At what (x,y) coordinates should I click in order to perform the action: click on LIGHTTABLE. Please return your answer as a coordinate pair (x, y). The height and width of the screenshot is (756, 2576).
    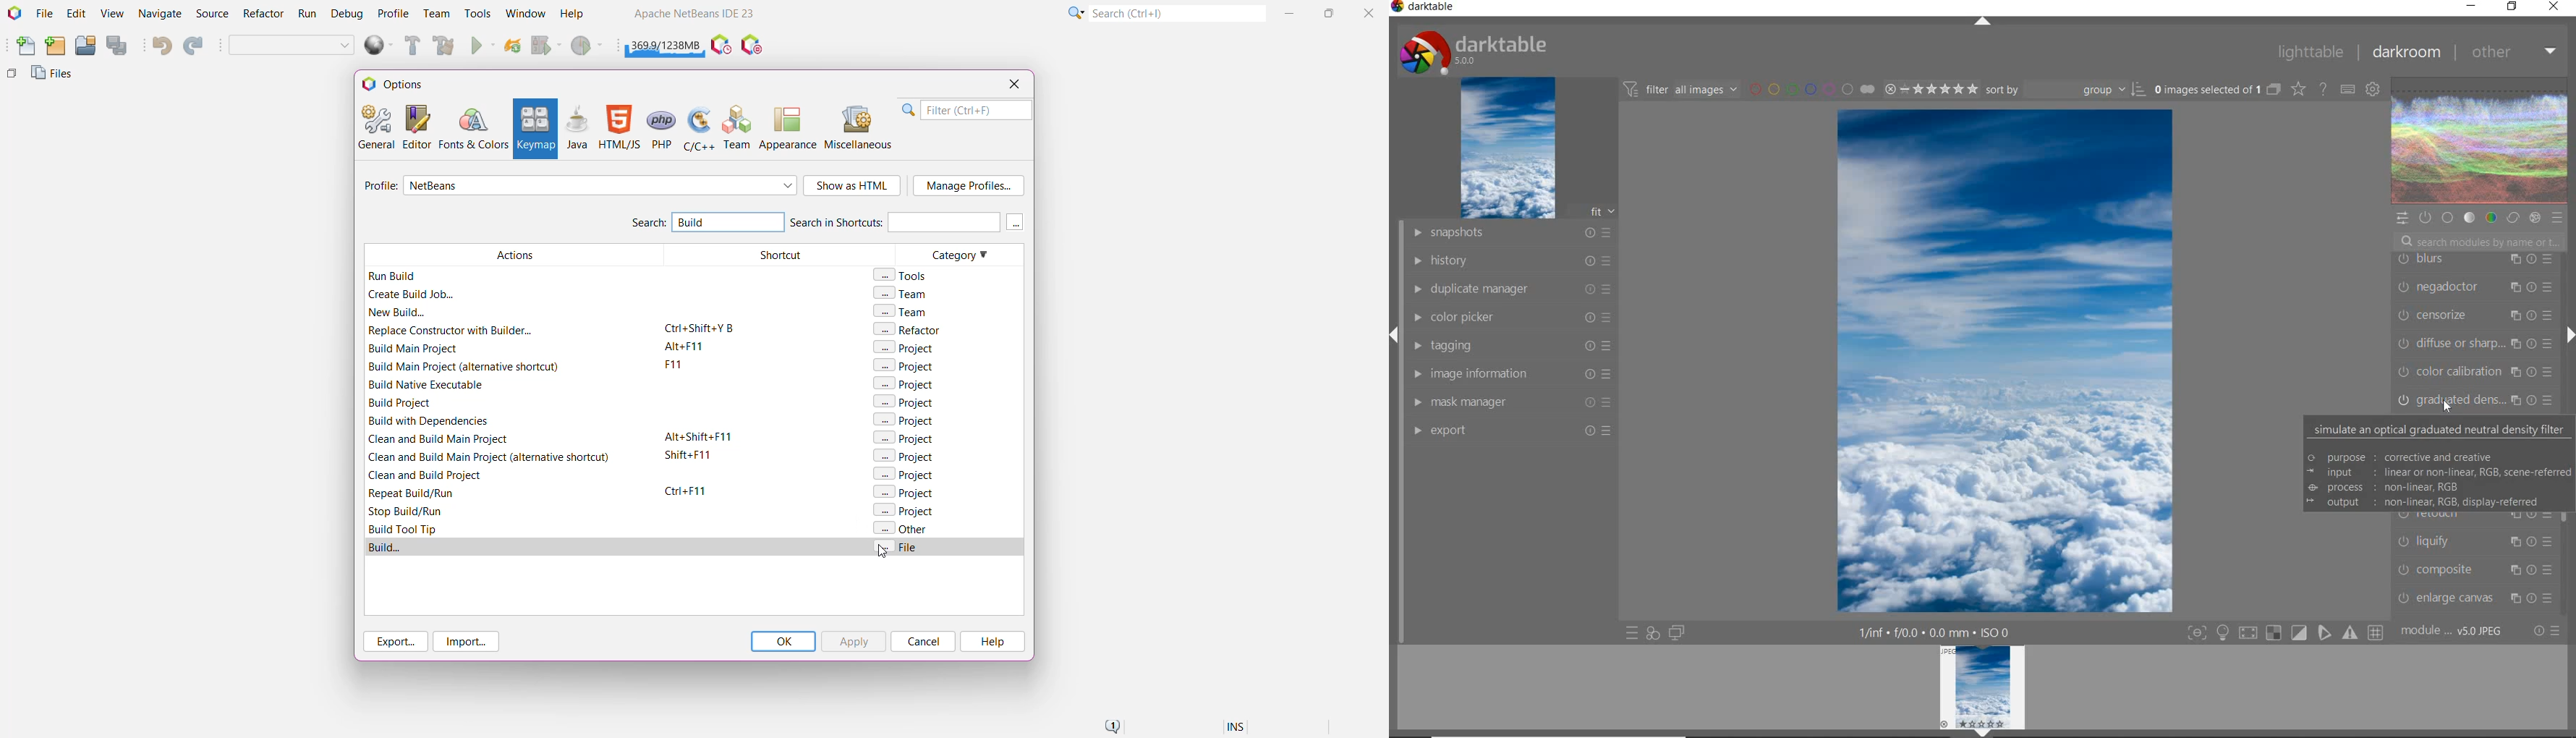
    Looking at the image, I should click on (2309, 51).